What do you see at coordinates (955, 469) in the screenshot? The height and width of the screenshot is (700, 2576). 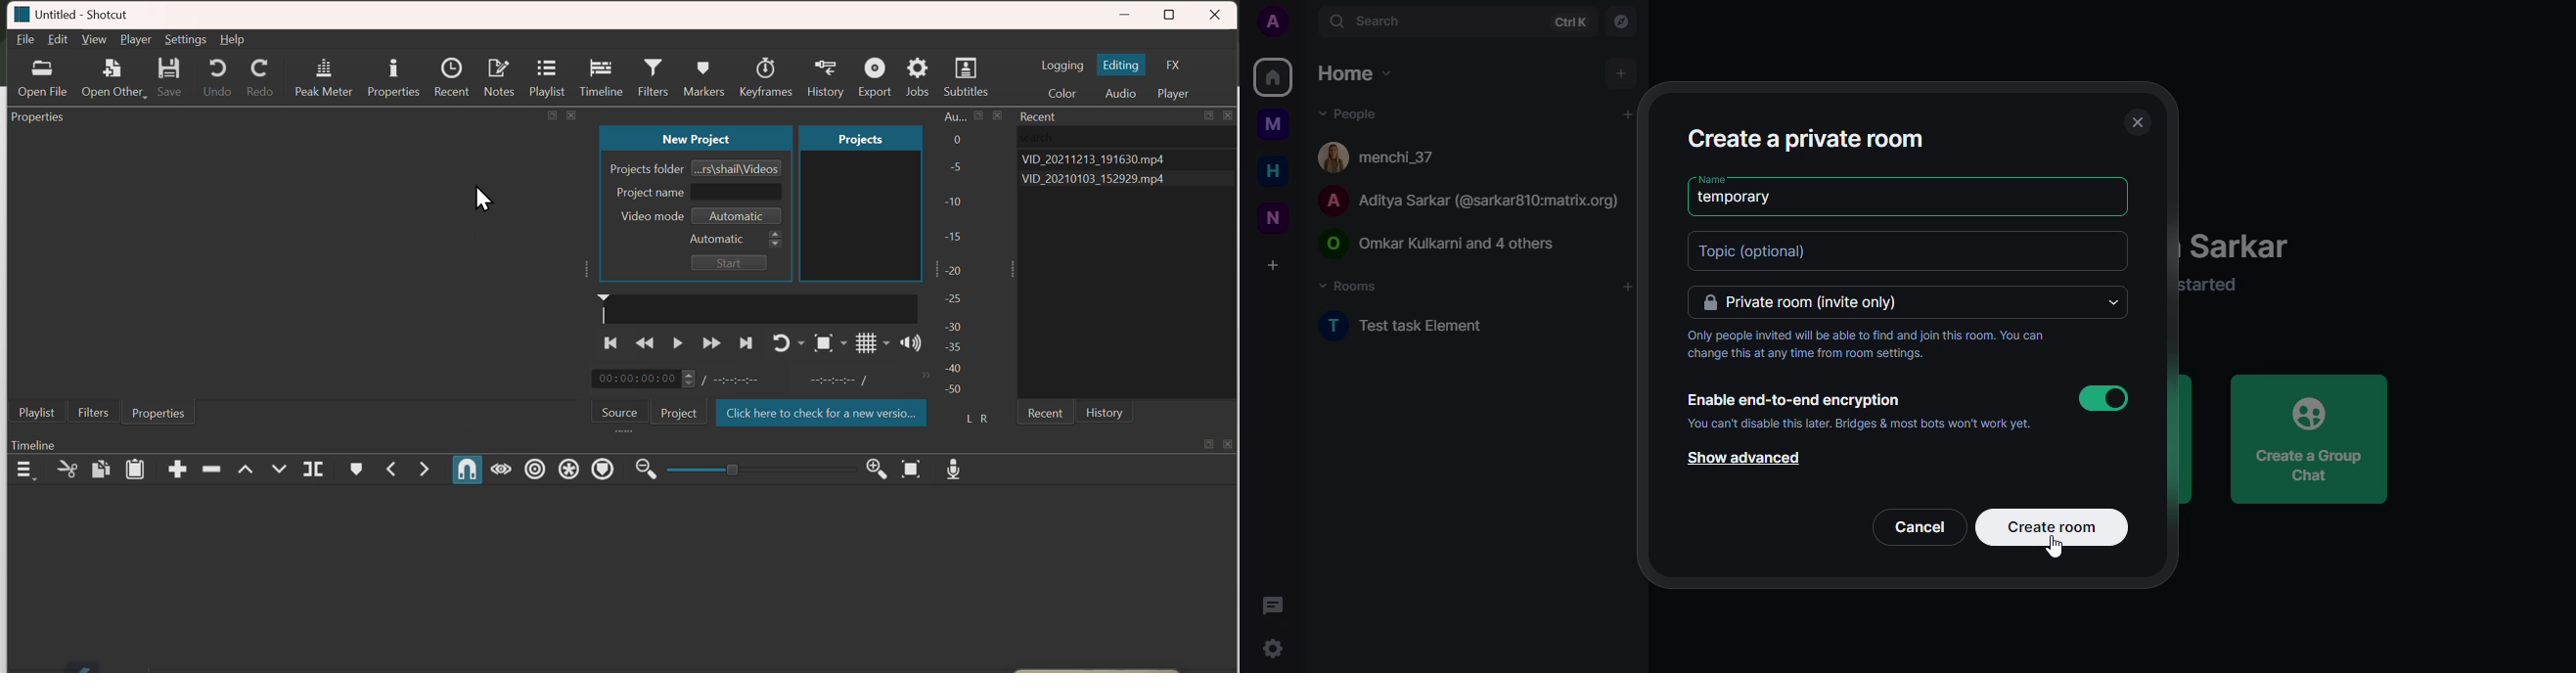 I see `Record audio` at bounding box center [955, 469].